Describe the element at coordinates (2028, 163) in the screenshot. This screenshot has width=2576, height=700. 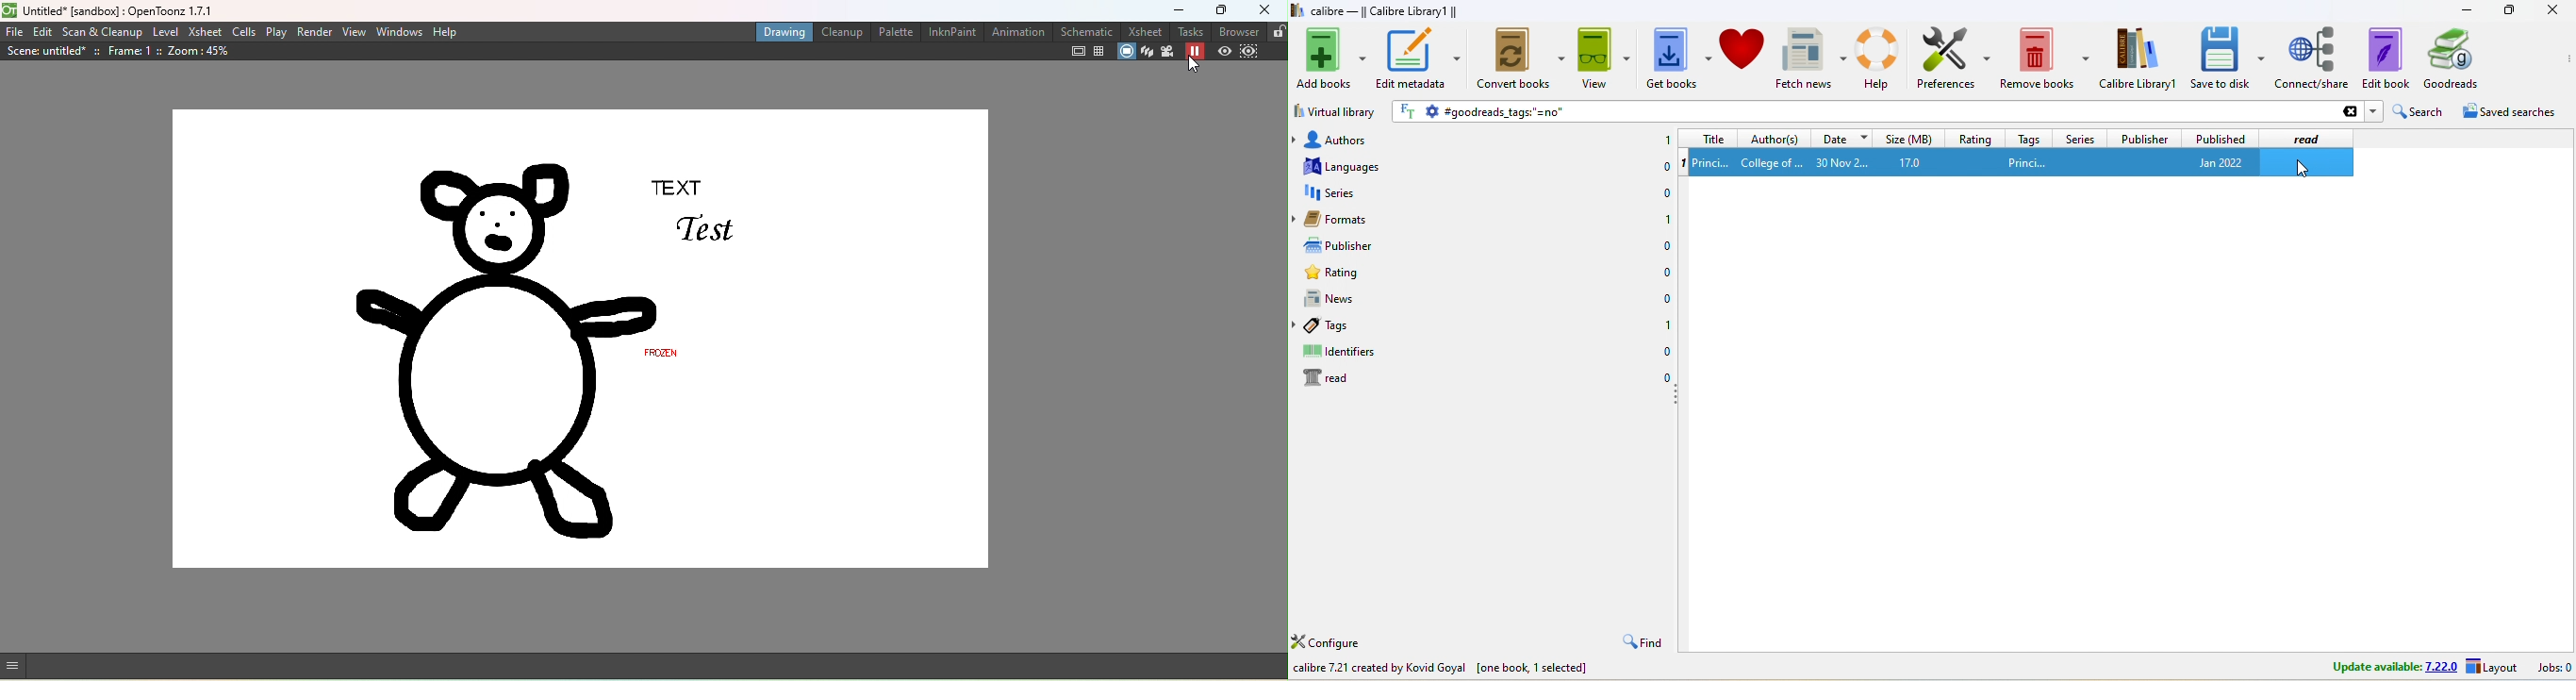
I see `princi` at that location.